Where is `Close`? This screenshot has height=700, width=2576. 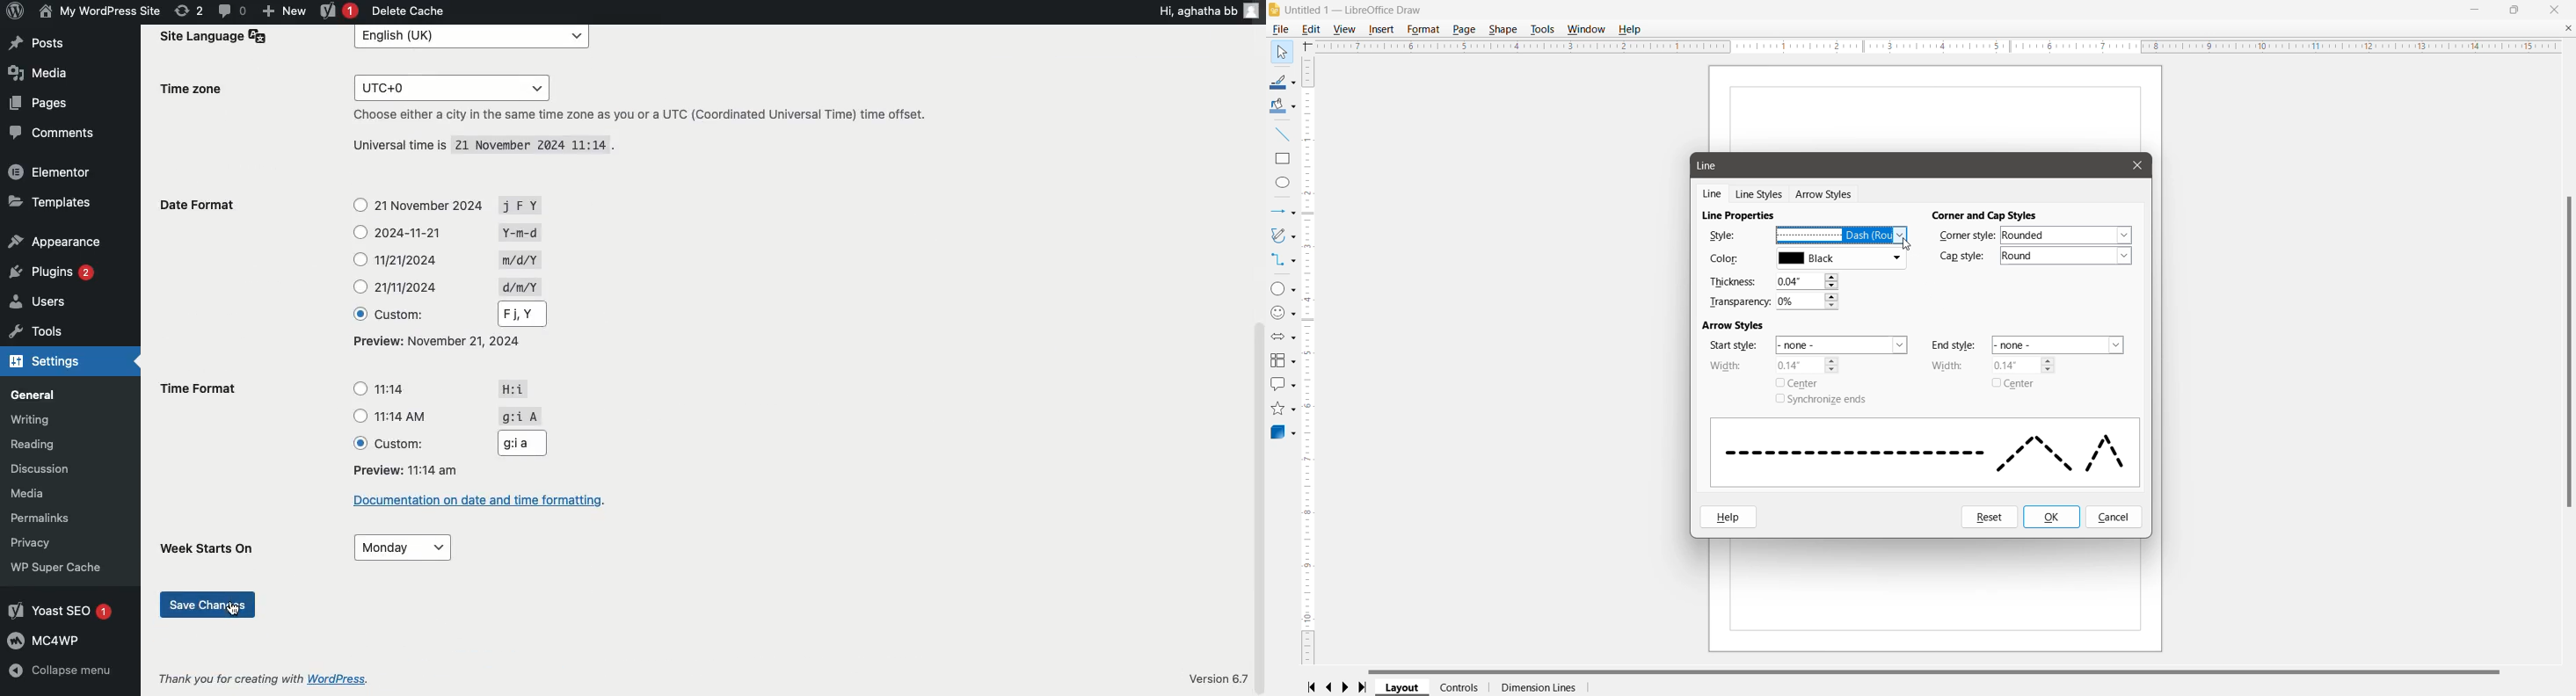 Close is located at coordinates (2556, 10).